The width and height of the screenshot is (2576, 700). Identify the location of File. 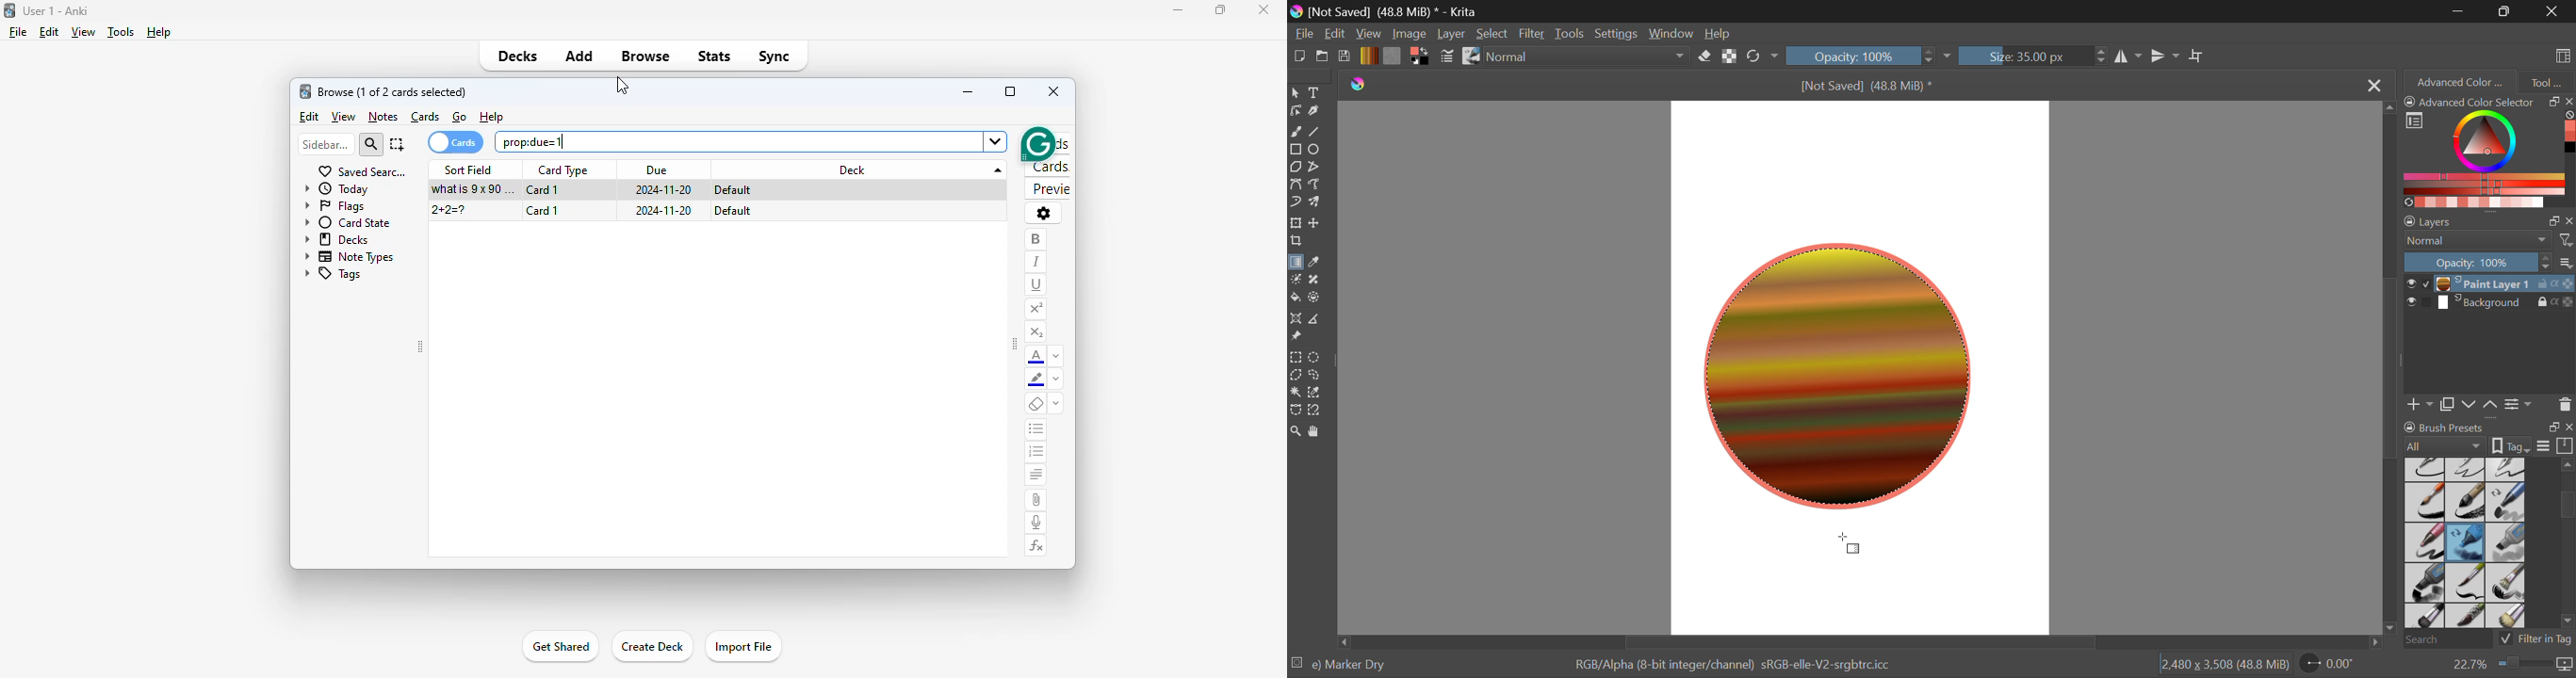
(1305, 35).